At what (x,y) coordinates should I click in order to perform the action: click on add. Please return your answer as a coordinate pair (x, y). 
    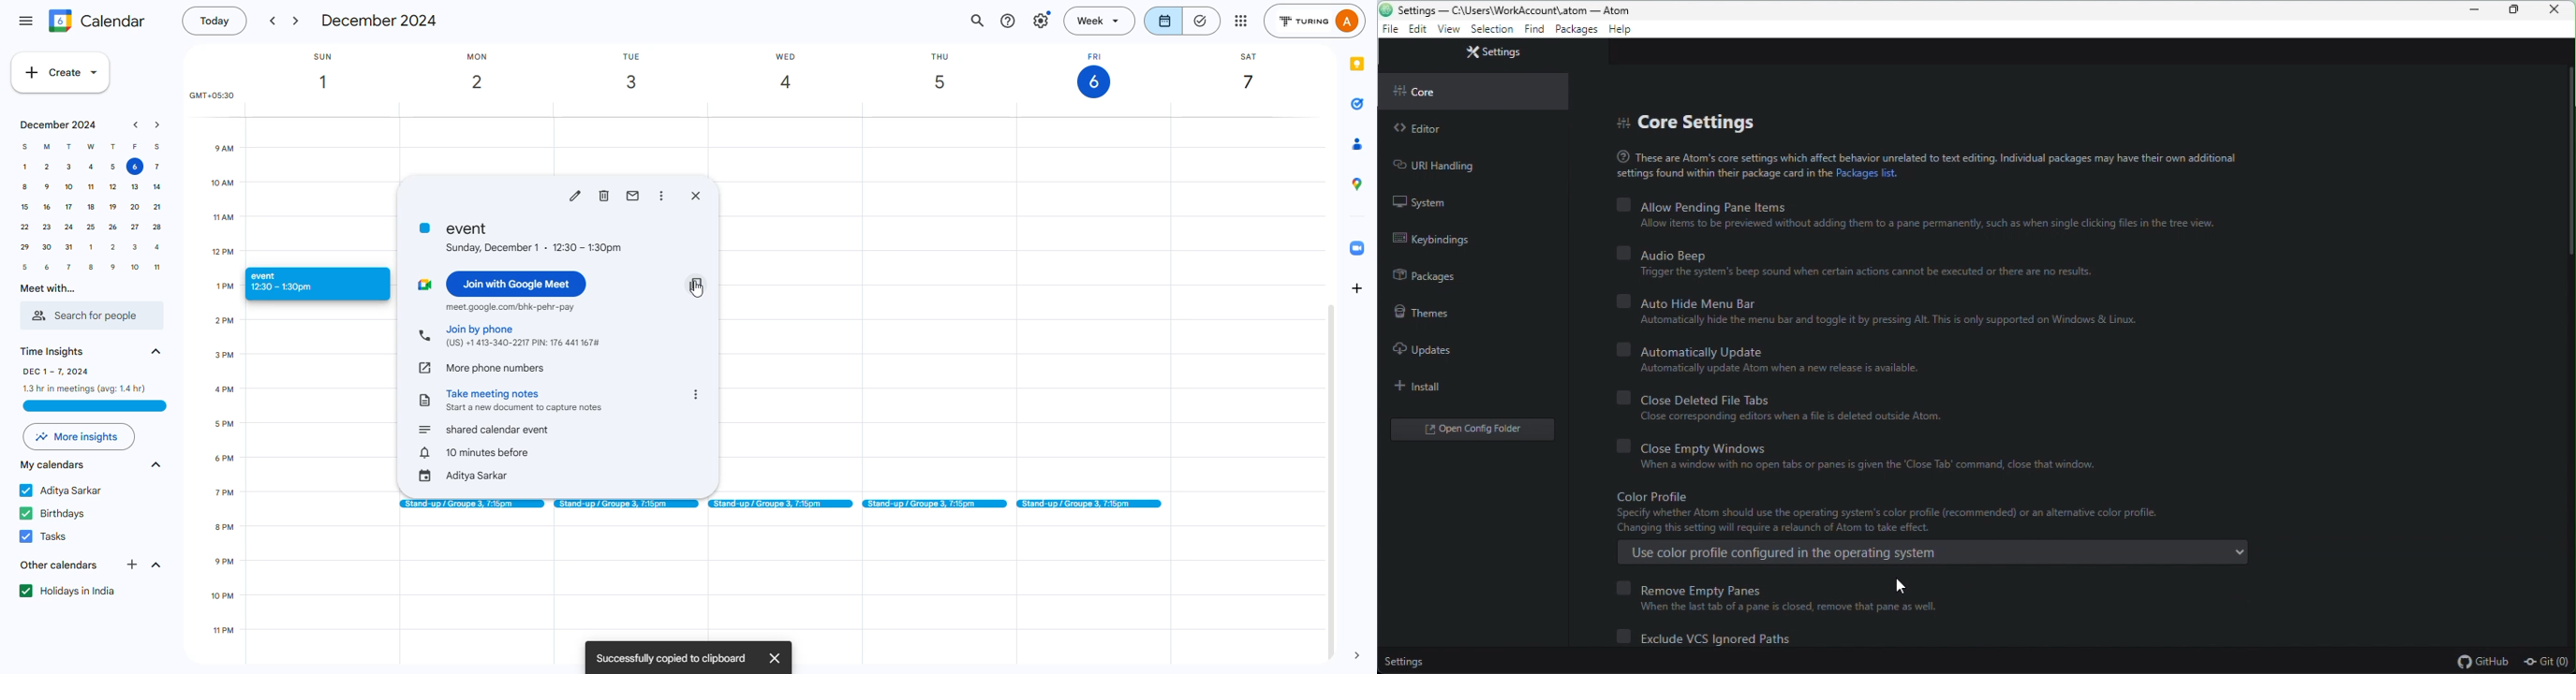
    Looking at the image, I should click on (134, 564).